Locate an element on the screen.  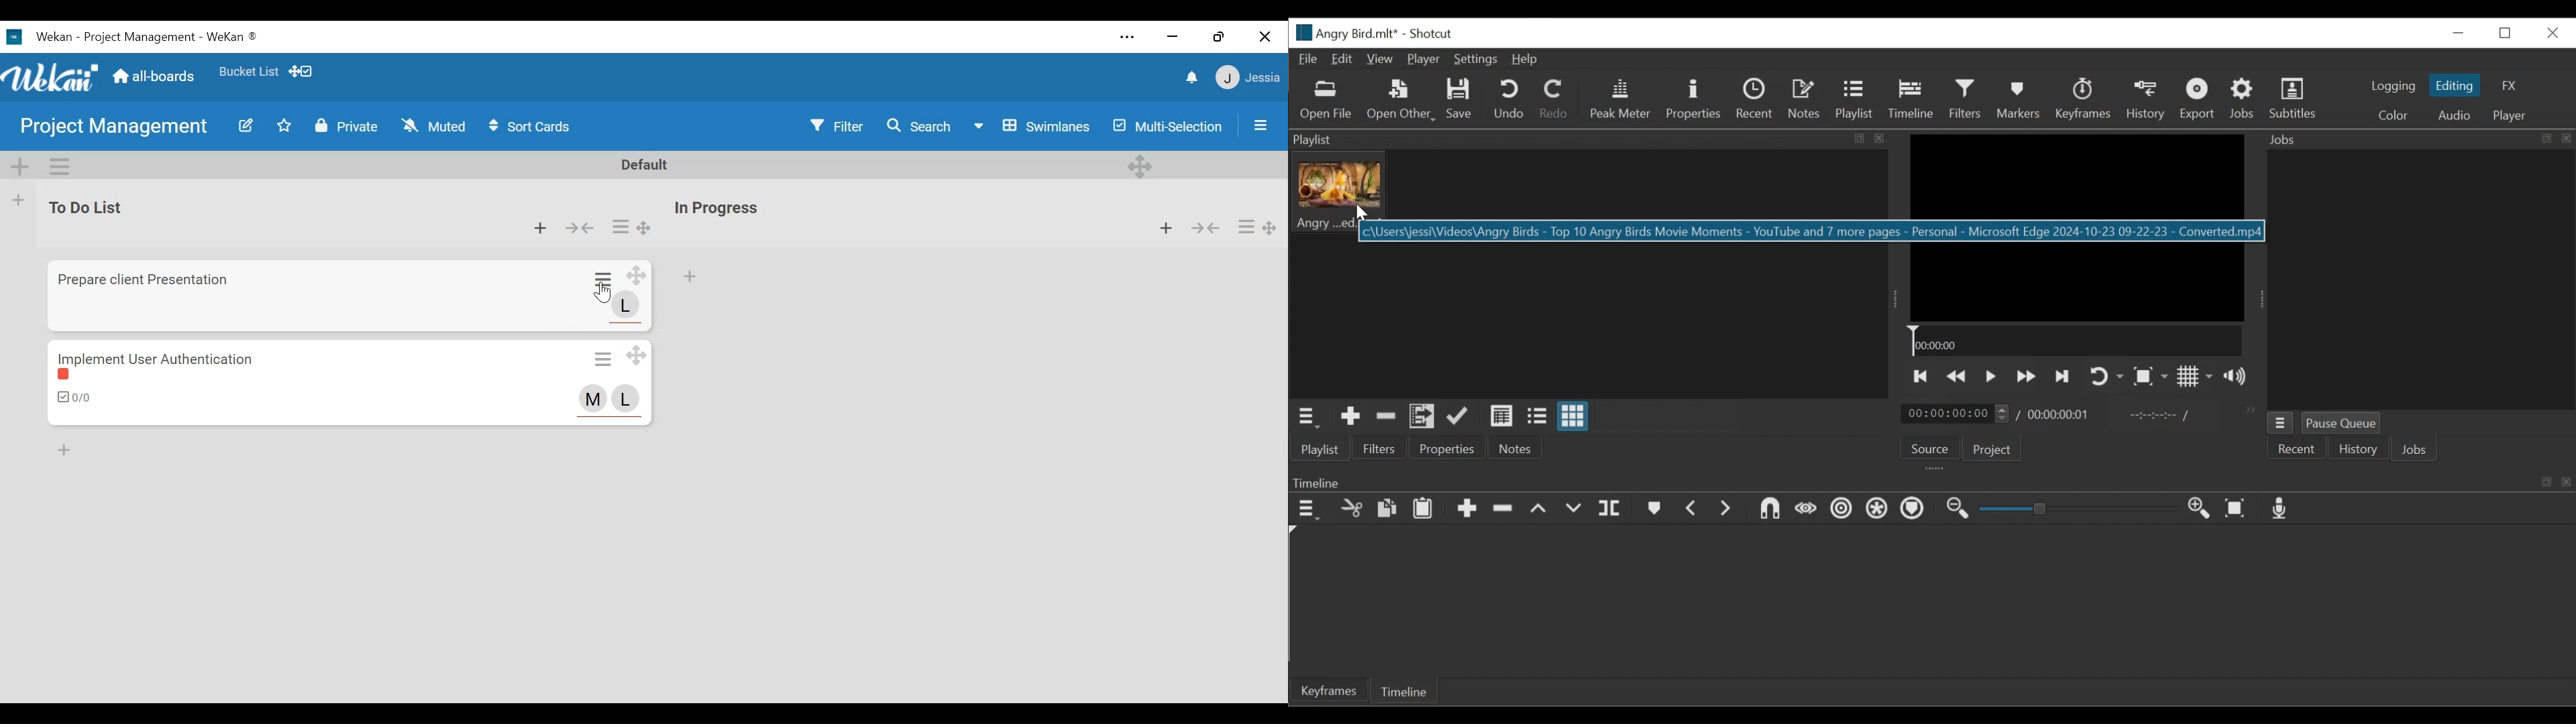
card actions is located at coordinates (621, 227).